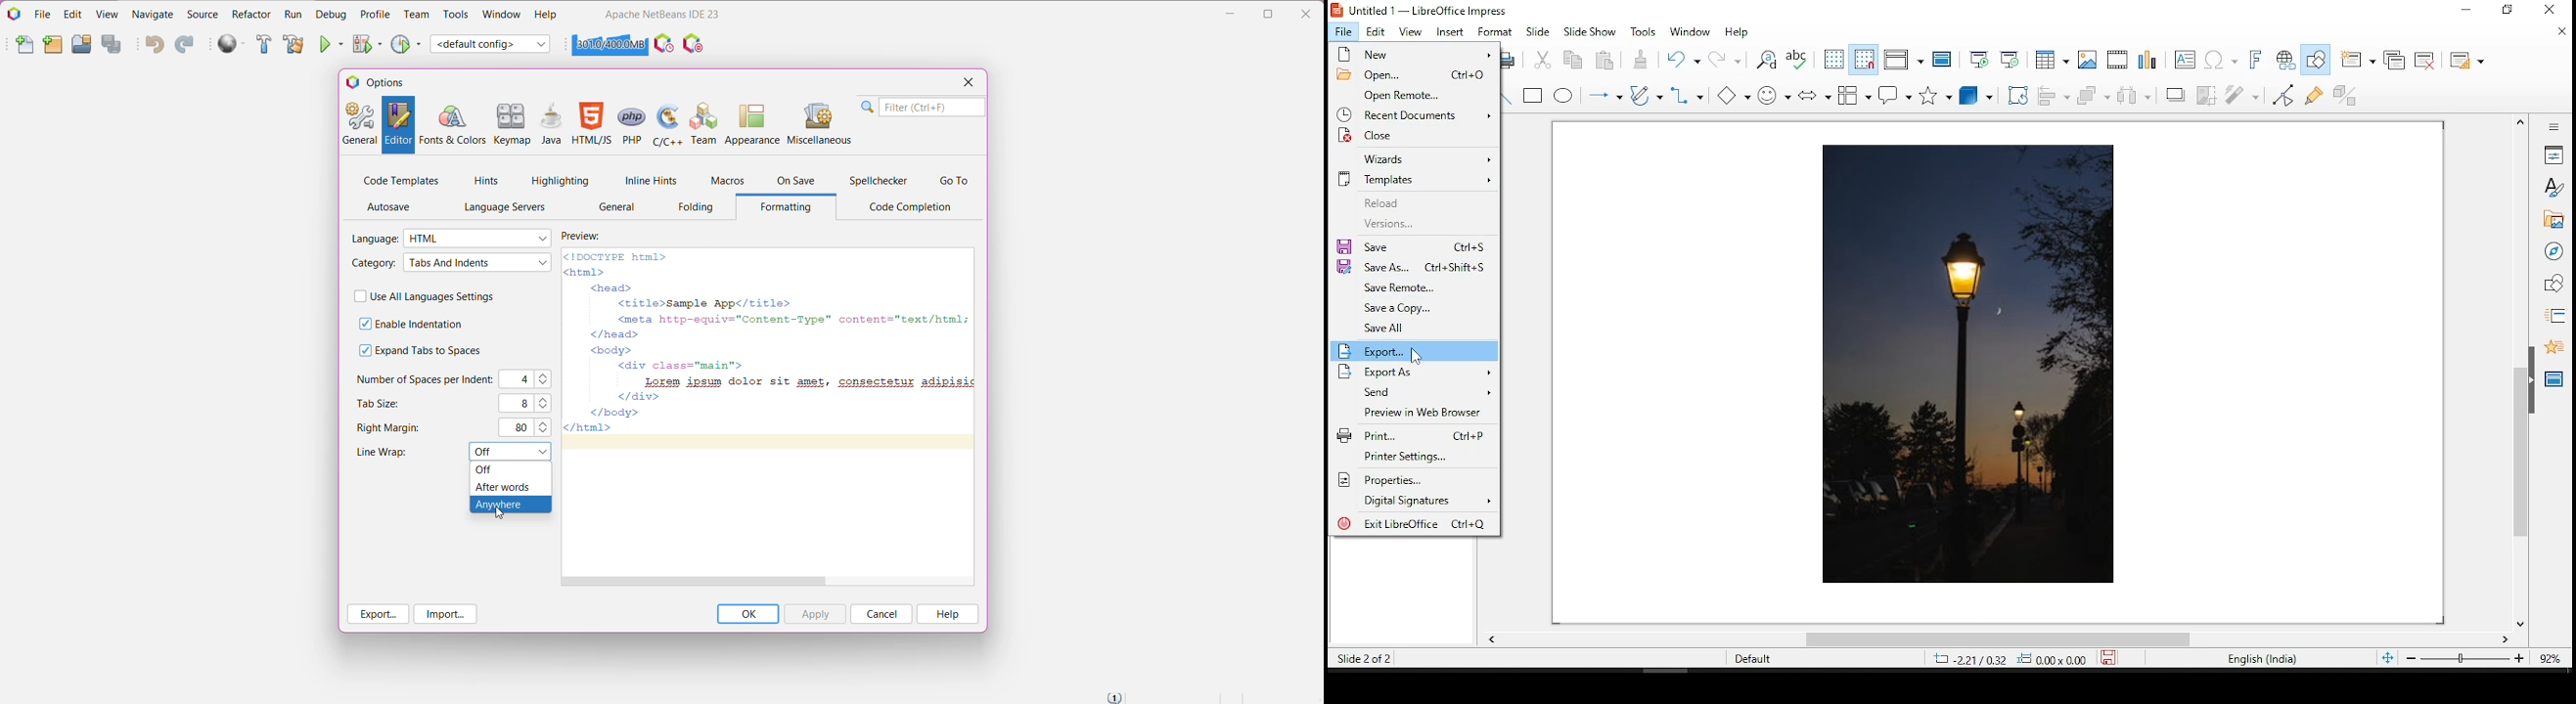 This screenshot has width=2576, height=728. Describe the element at coordinates (2051, 58) in the screenshot. I see `tables` at that location.